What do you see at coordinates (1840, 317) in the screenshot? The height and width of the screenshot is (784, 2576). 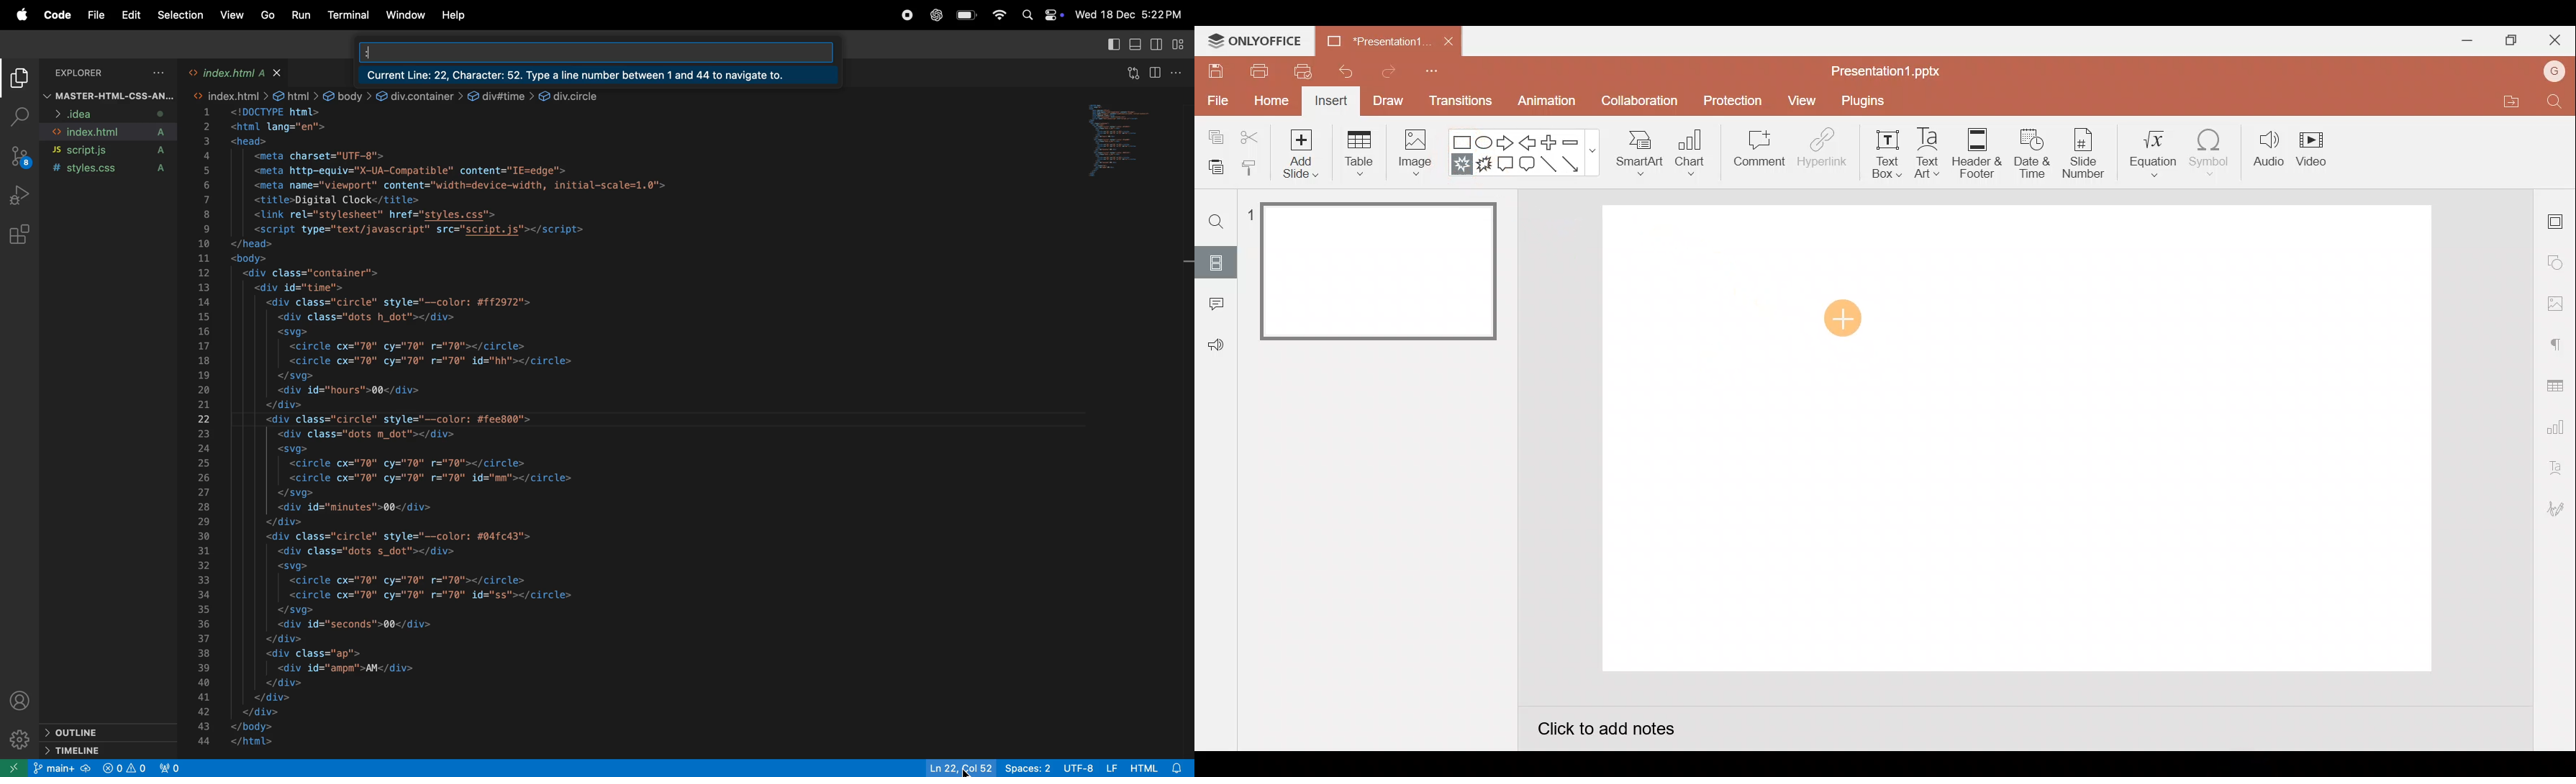 I see `Cursor on presentation slide` at bounding box center [1840, 317].